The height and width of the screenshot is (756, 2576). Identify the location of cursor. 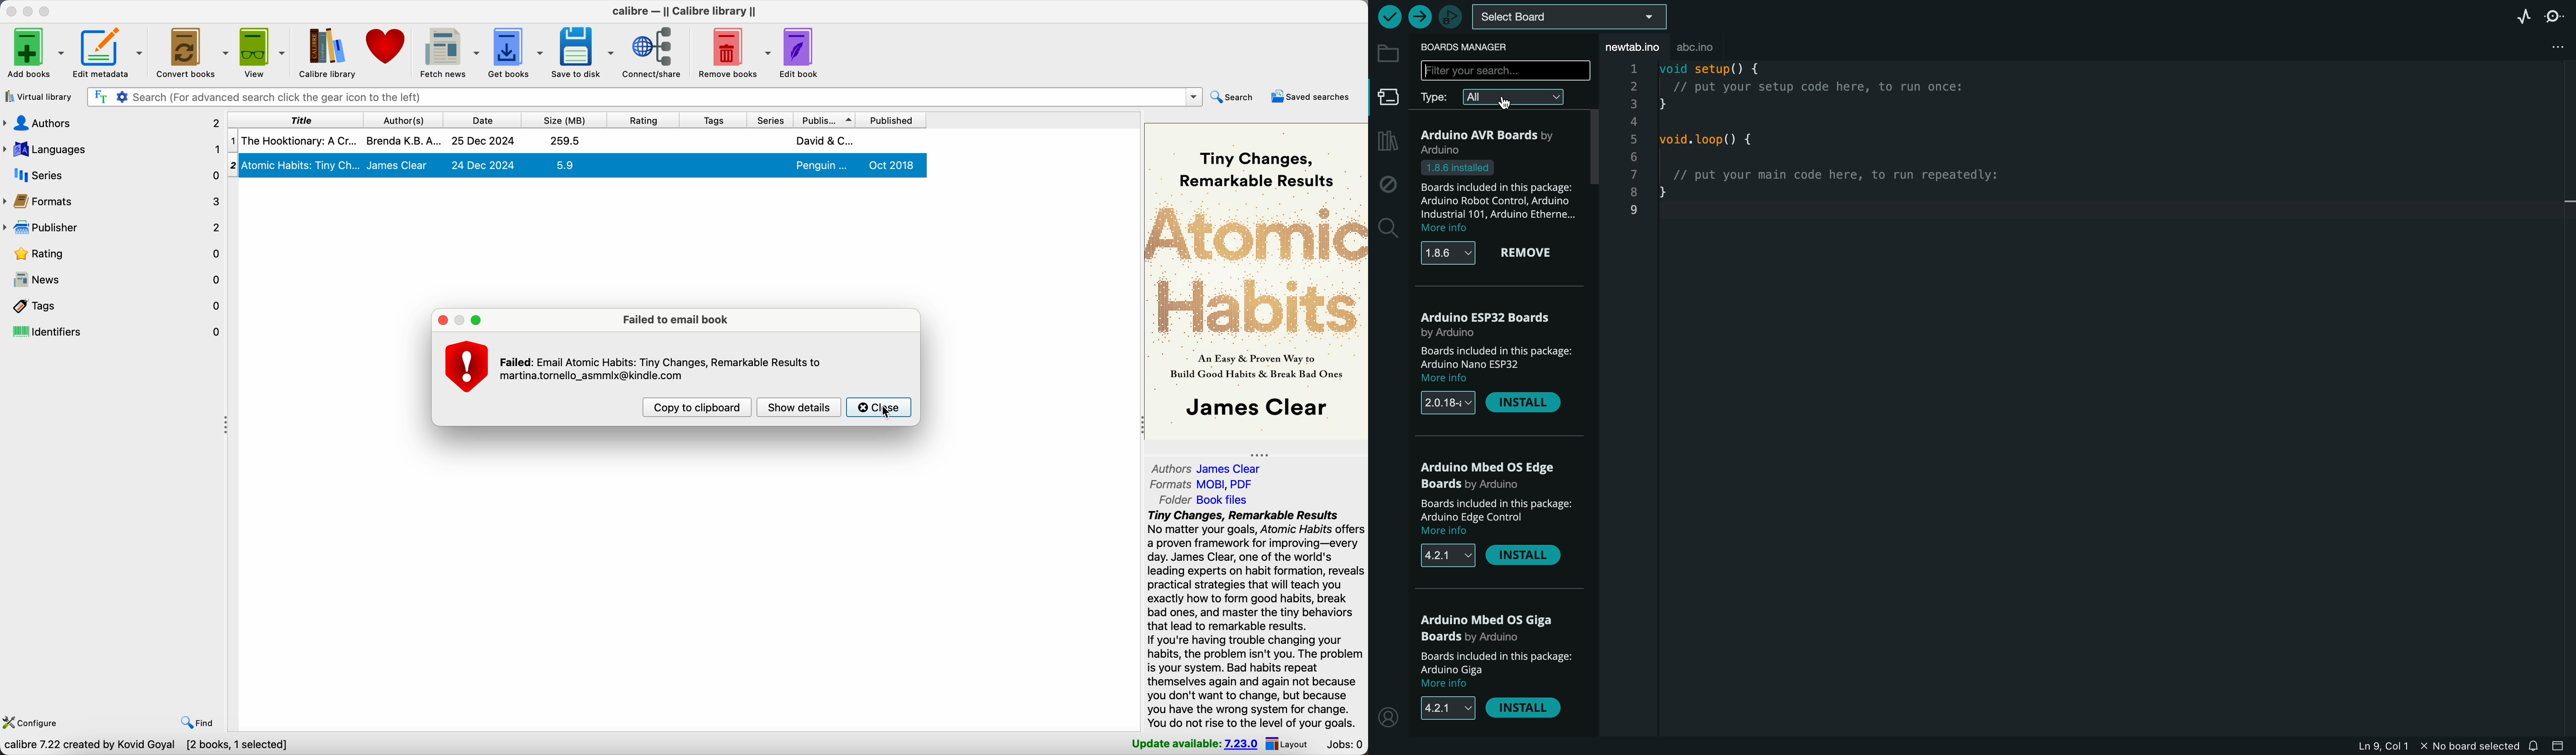
(1506, 102).